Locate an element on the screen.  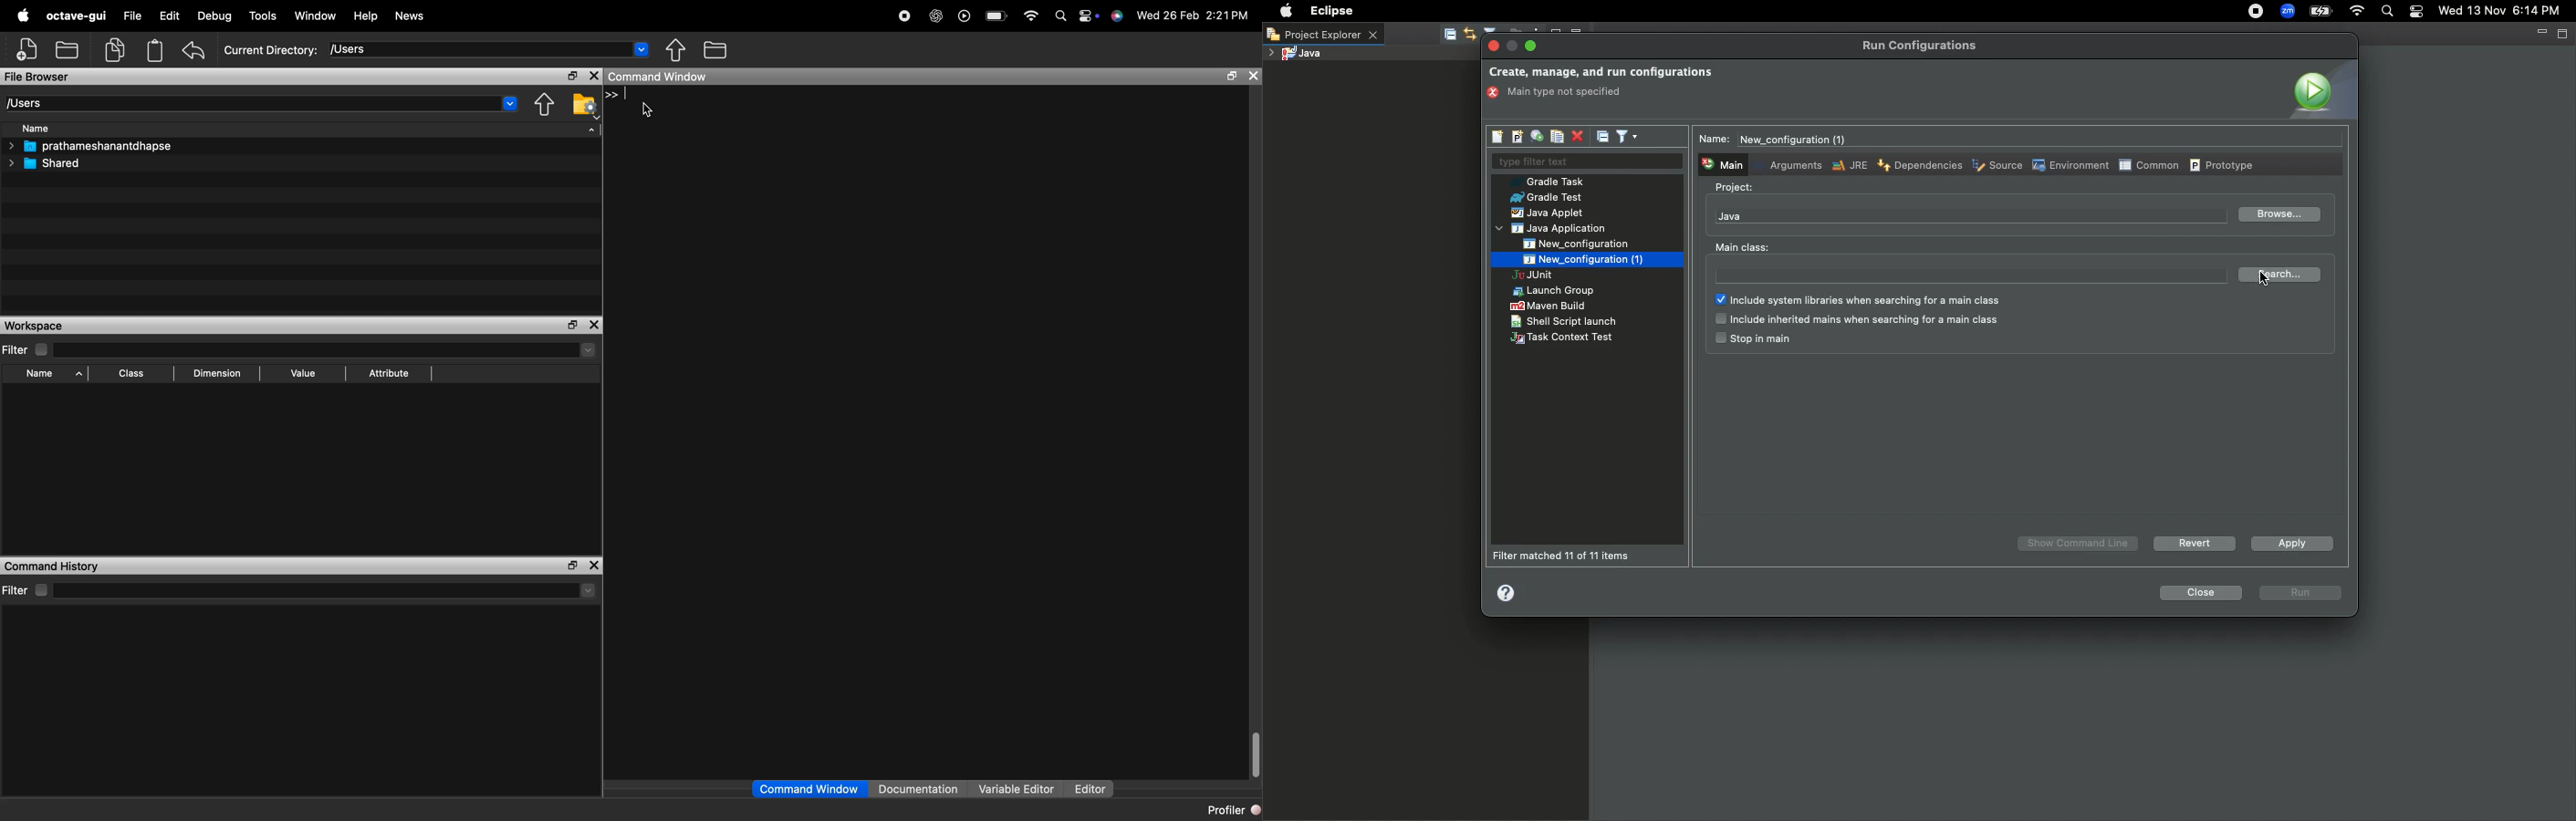
Charge is located at coordinates (2320, 13).